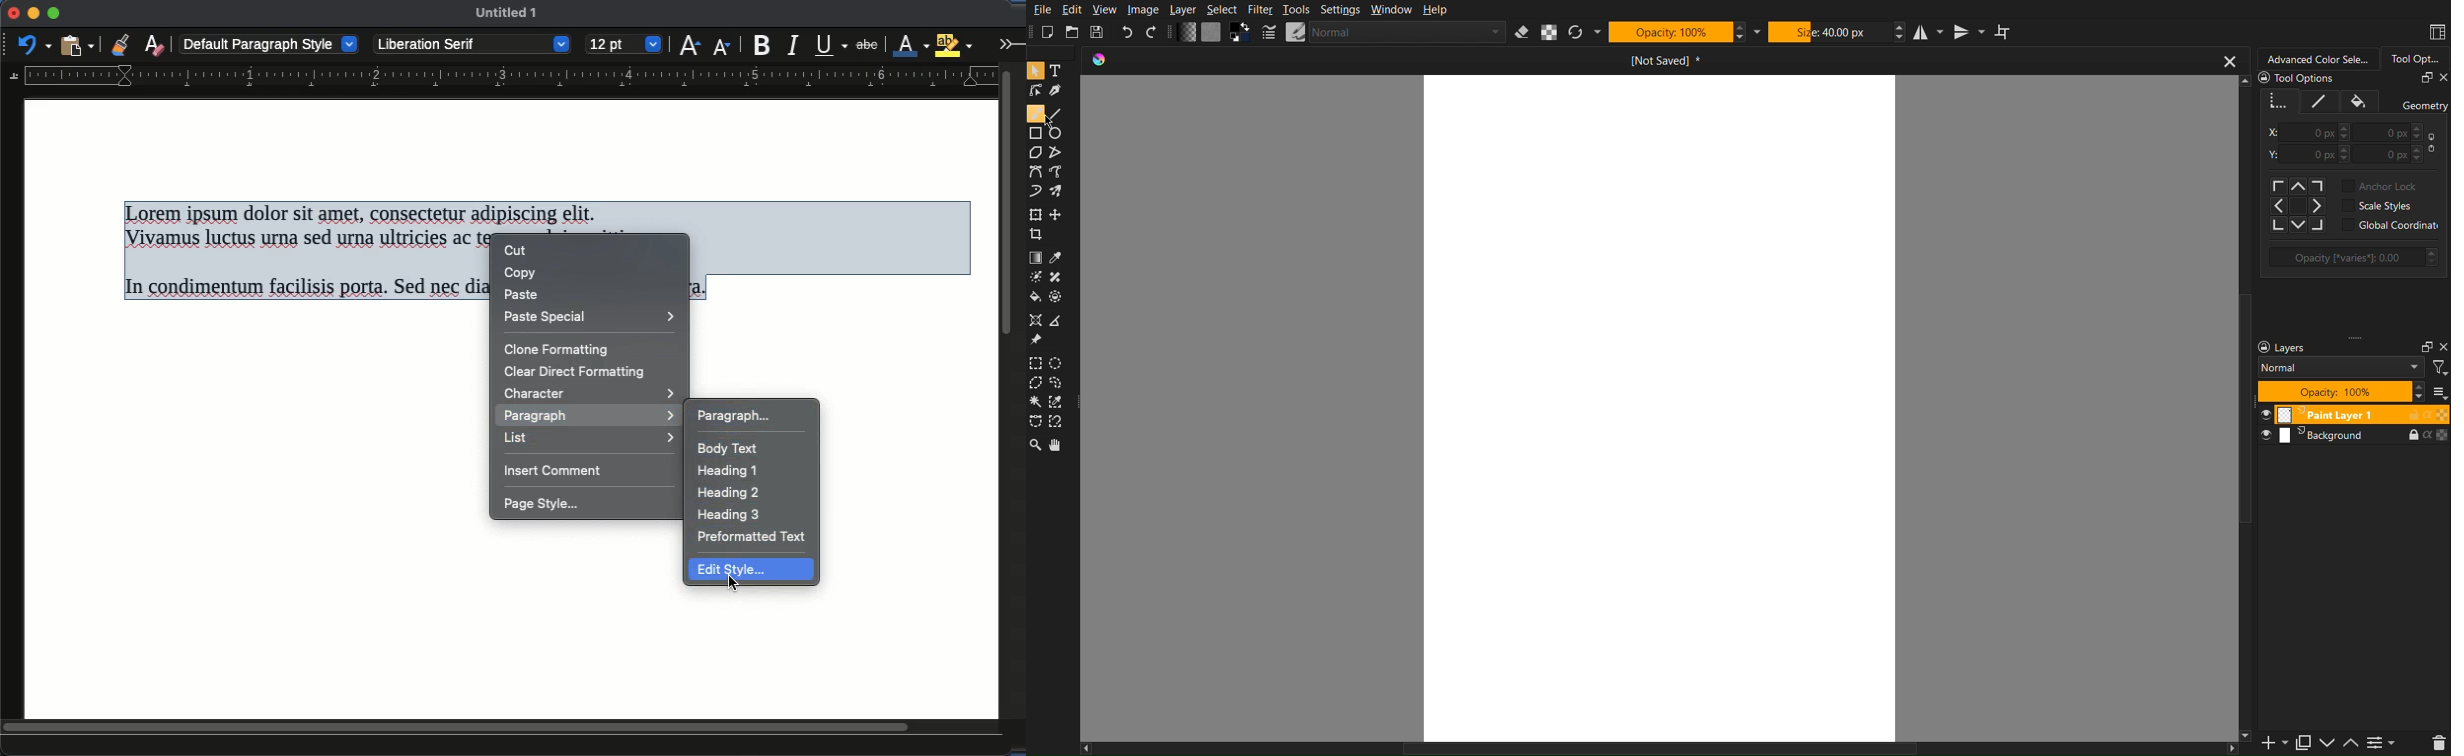 This screenshot has height=756, width=2464. I want to click on list, so click(589, 440).